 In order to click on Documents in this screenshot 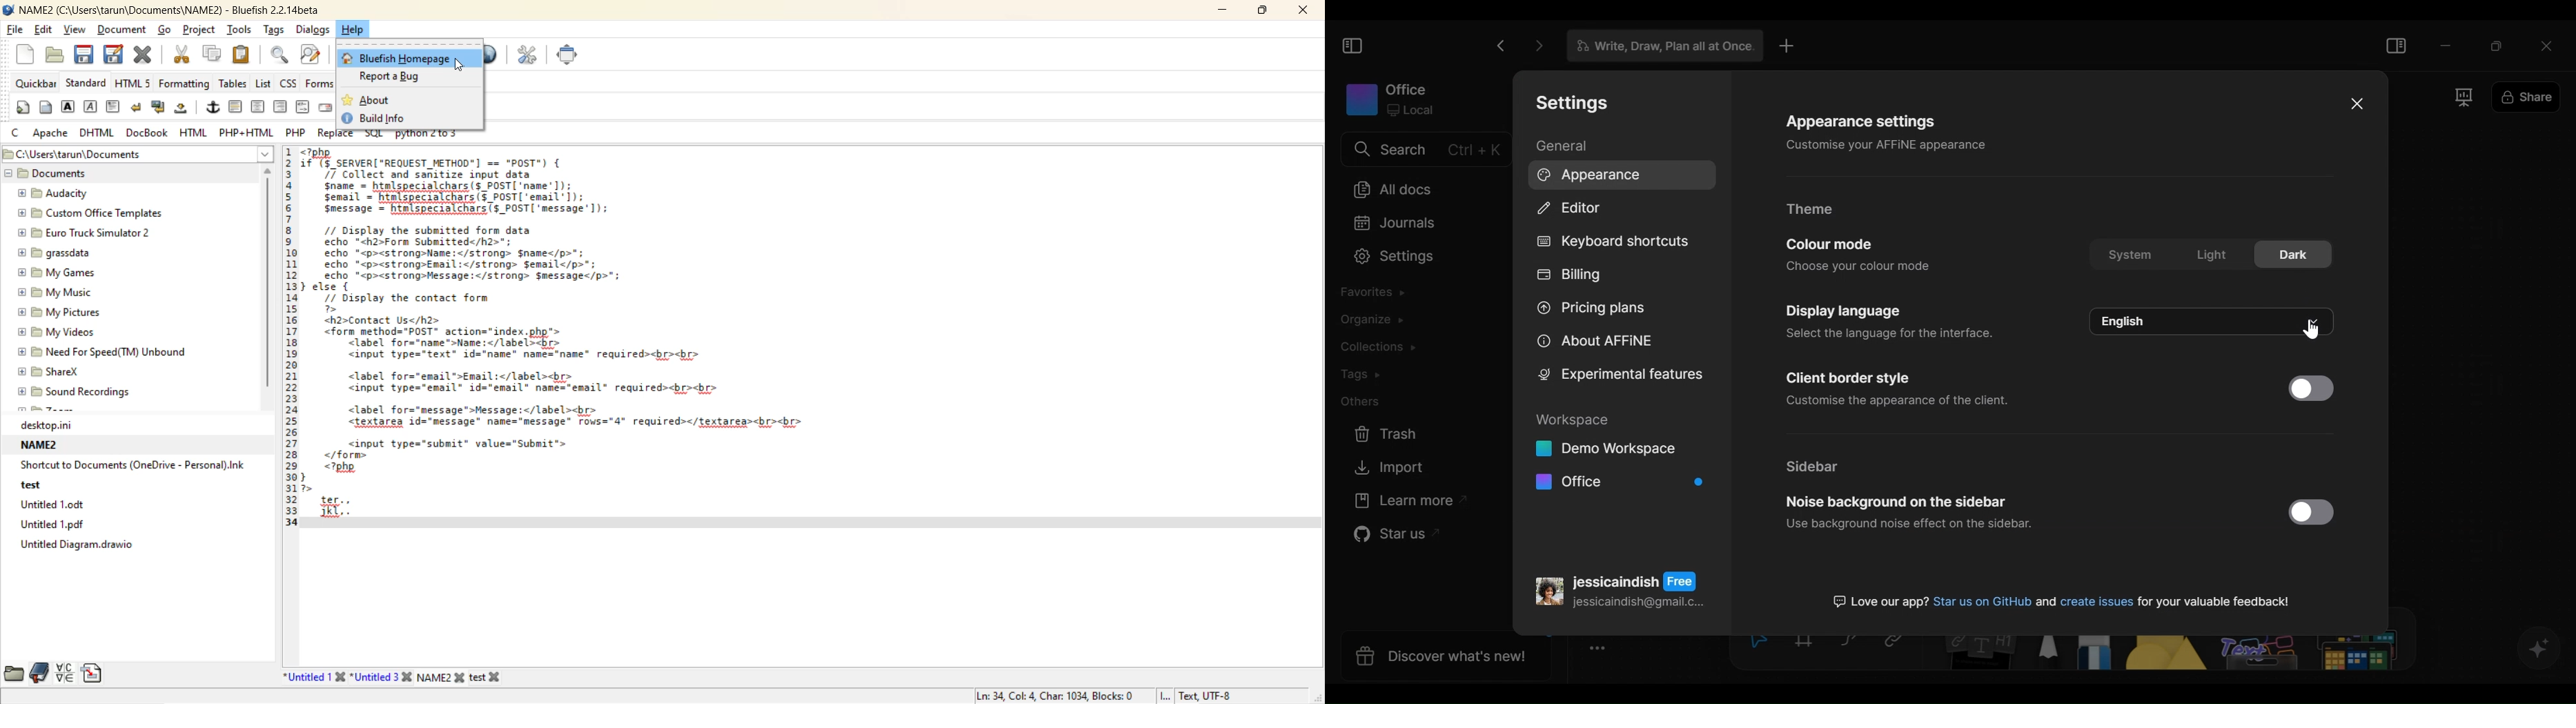, I will do `click(52, 175)`.